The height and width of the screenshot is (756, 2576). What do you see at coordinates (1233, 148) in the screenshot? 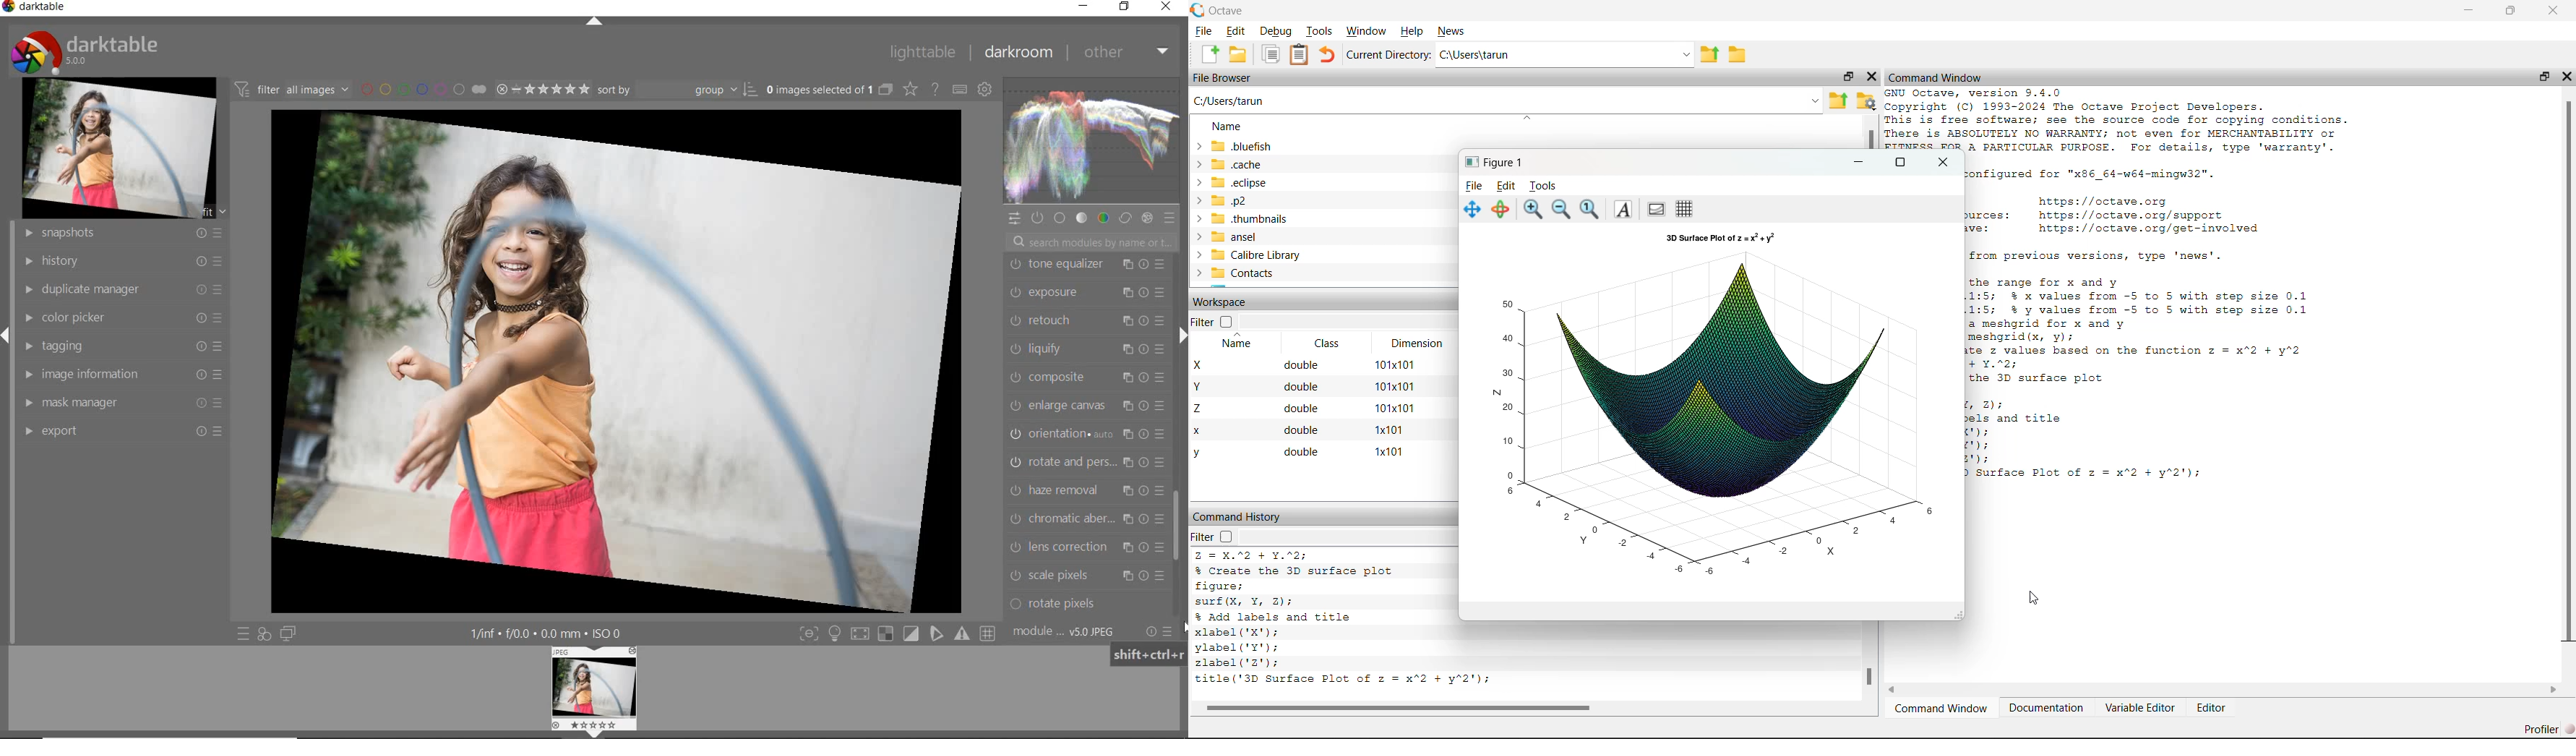
I see `bluefish` at bounding box center [1233, 148].